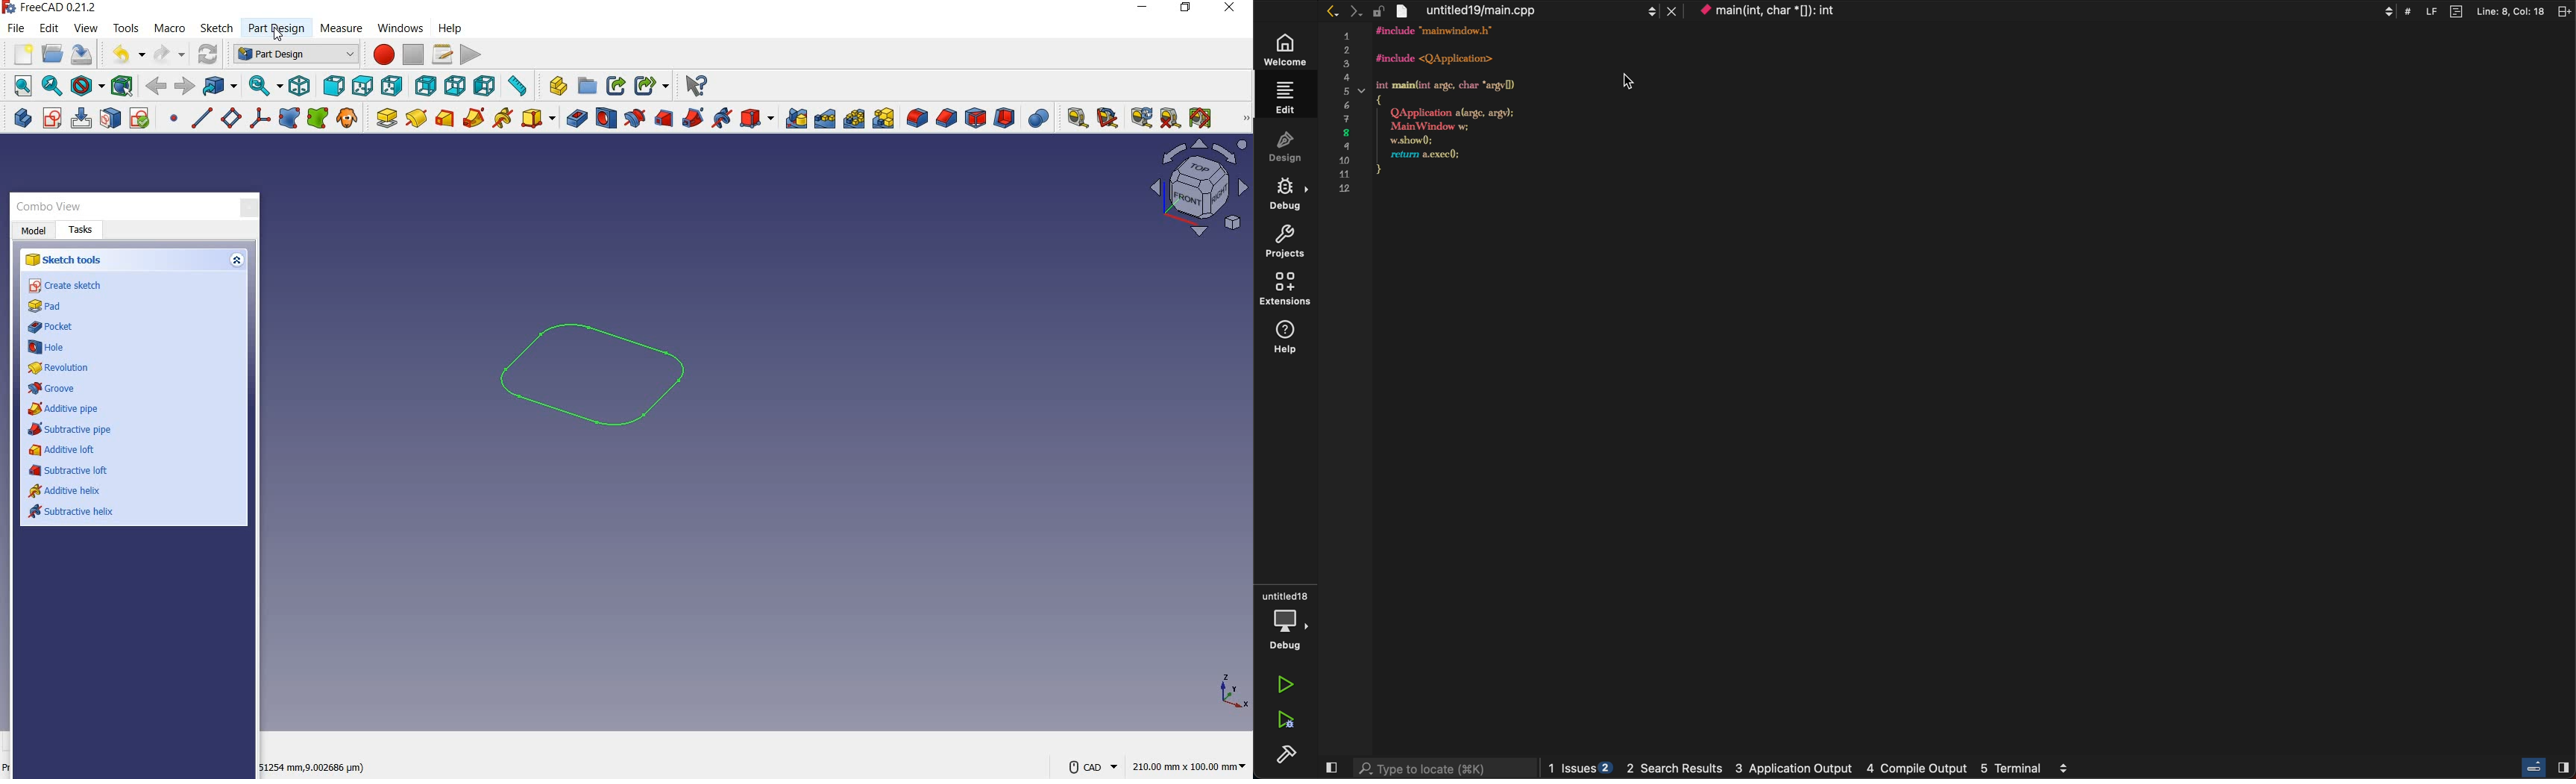 This screenshot has height=784, width=2576. Describe the element at coordinates (1287, 753) in the screenshot. I see `build` at that location.